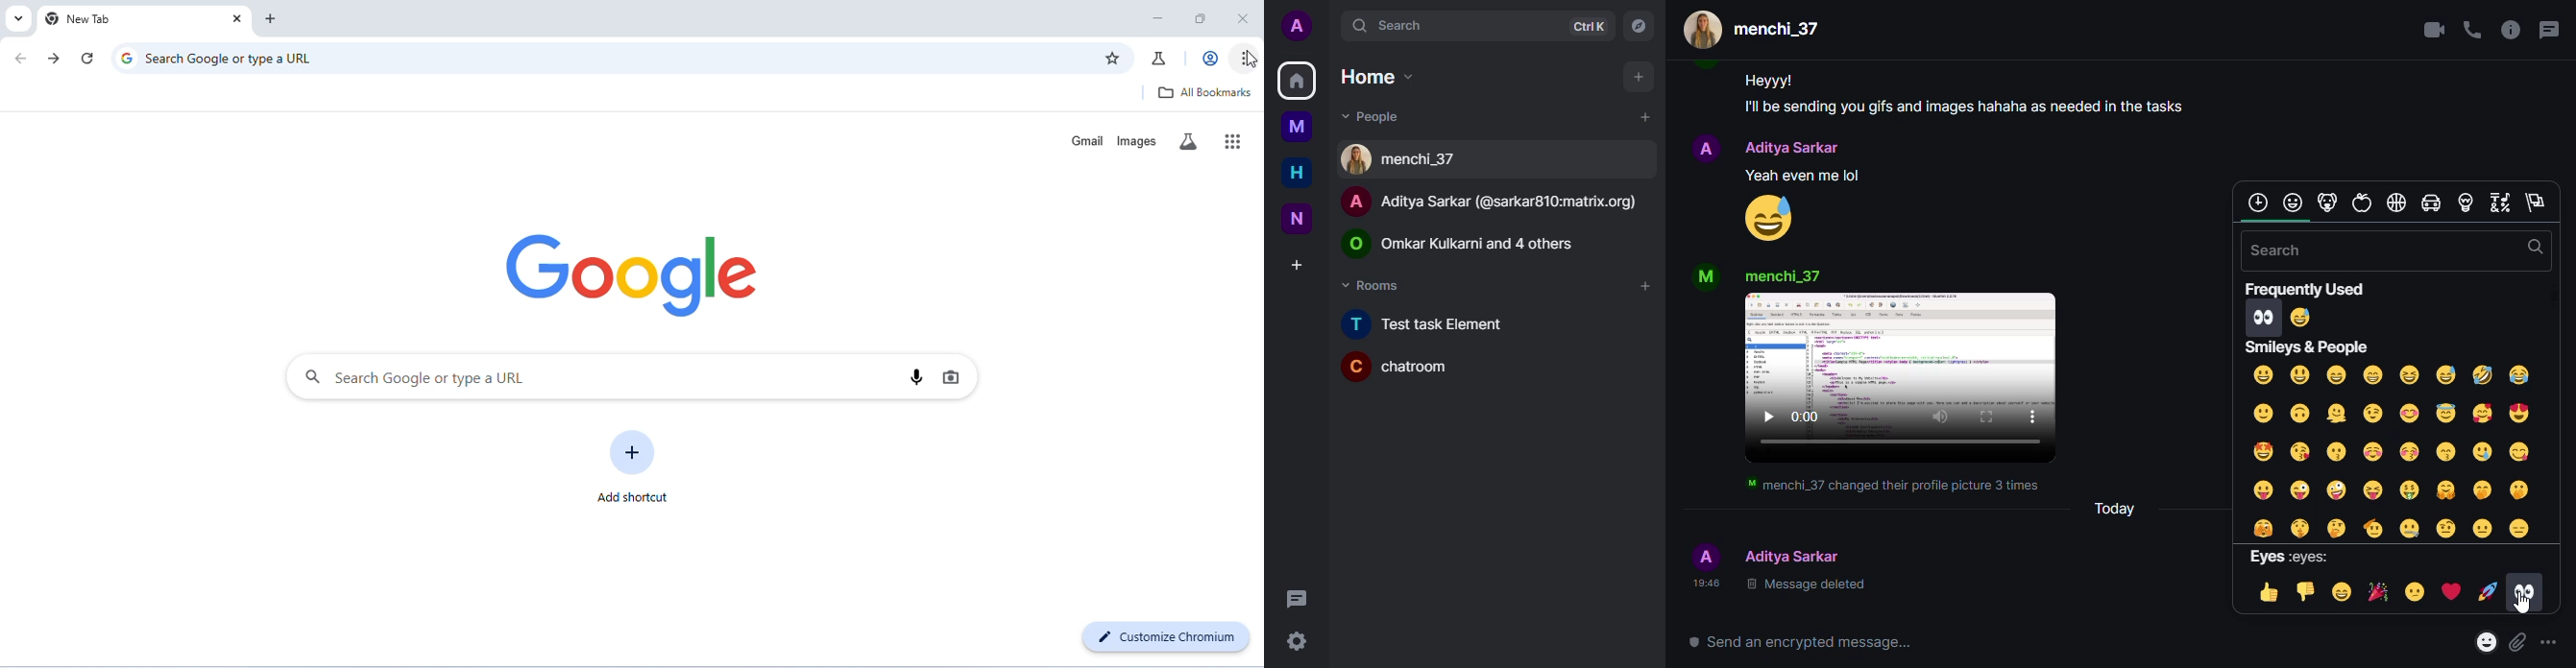 This screenshot has height=672, width=2576. Describe the element at coordinates (1372, 76) in the screenshot. I see `home drop down` at that location.